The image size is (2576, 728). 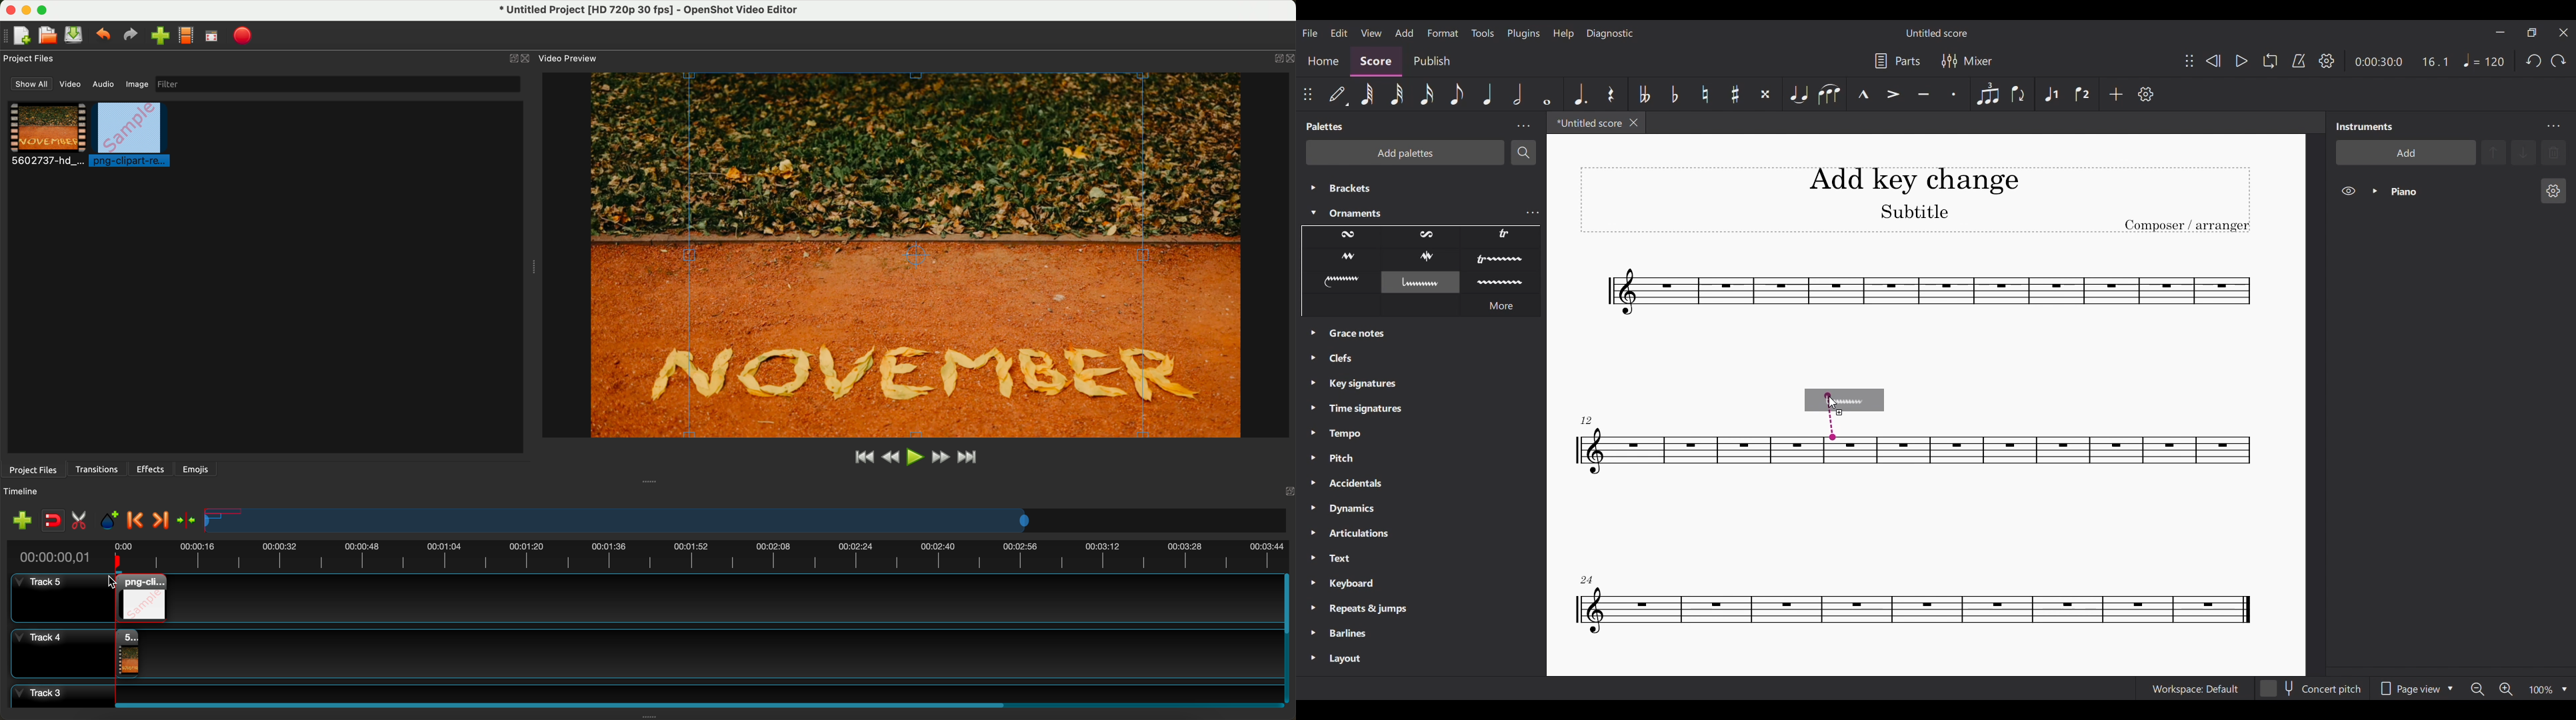 I want to click on Workspace: default, so click(x=2195, y=688).